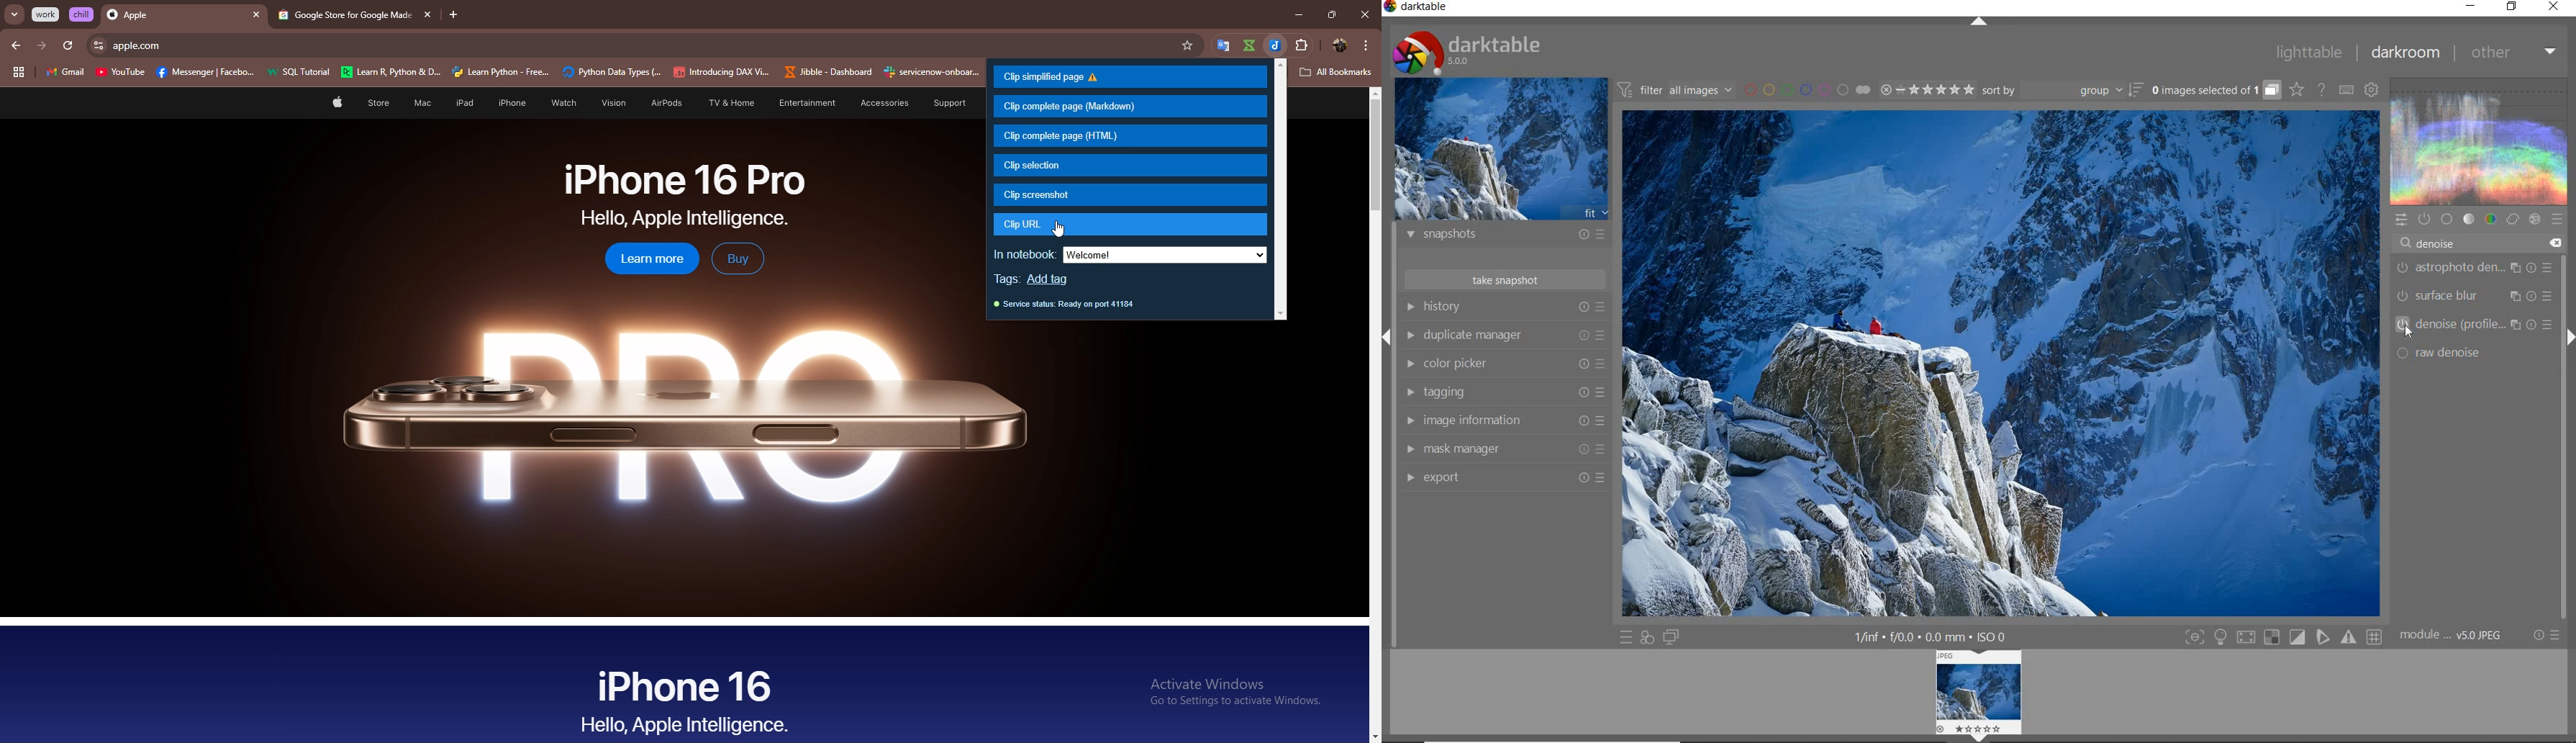  I want to click on Accessories, so click(876, 103).